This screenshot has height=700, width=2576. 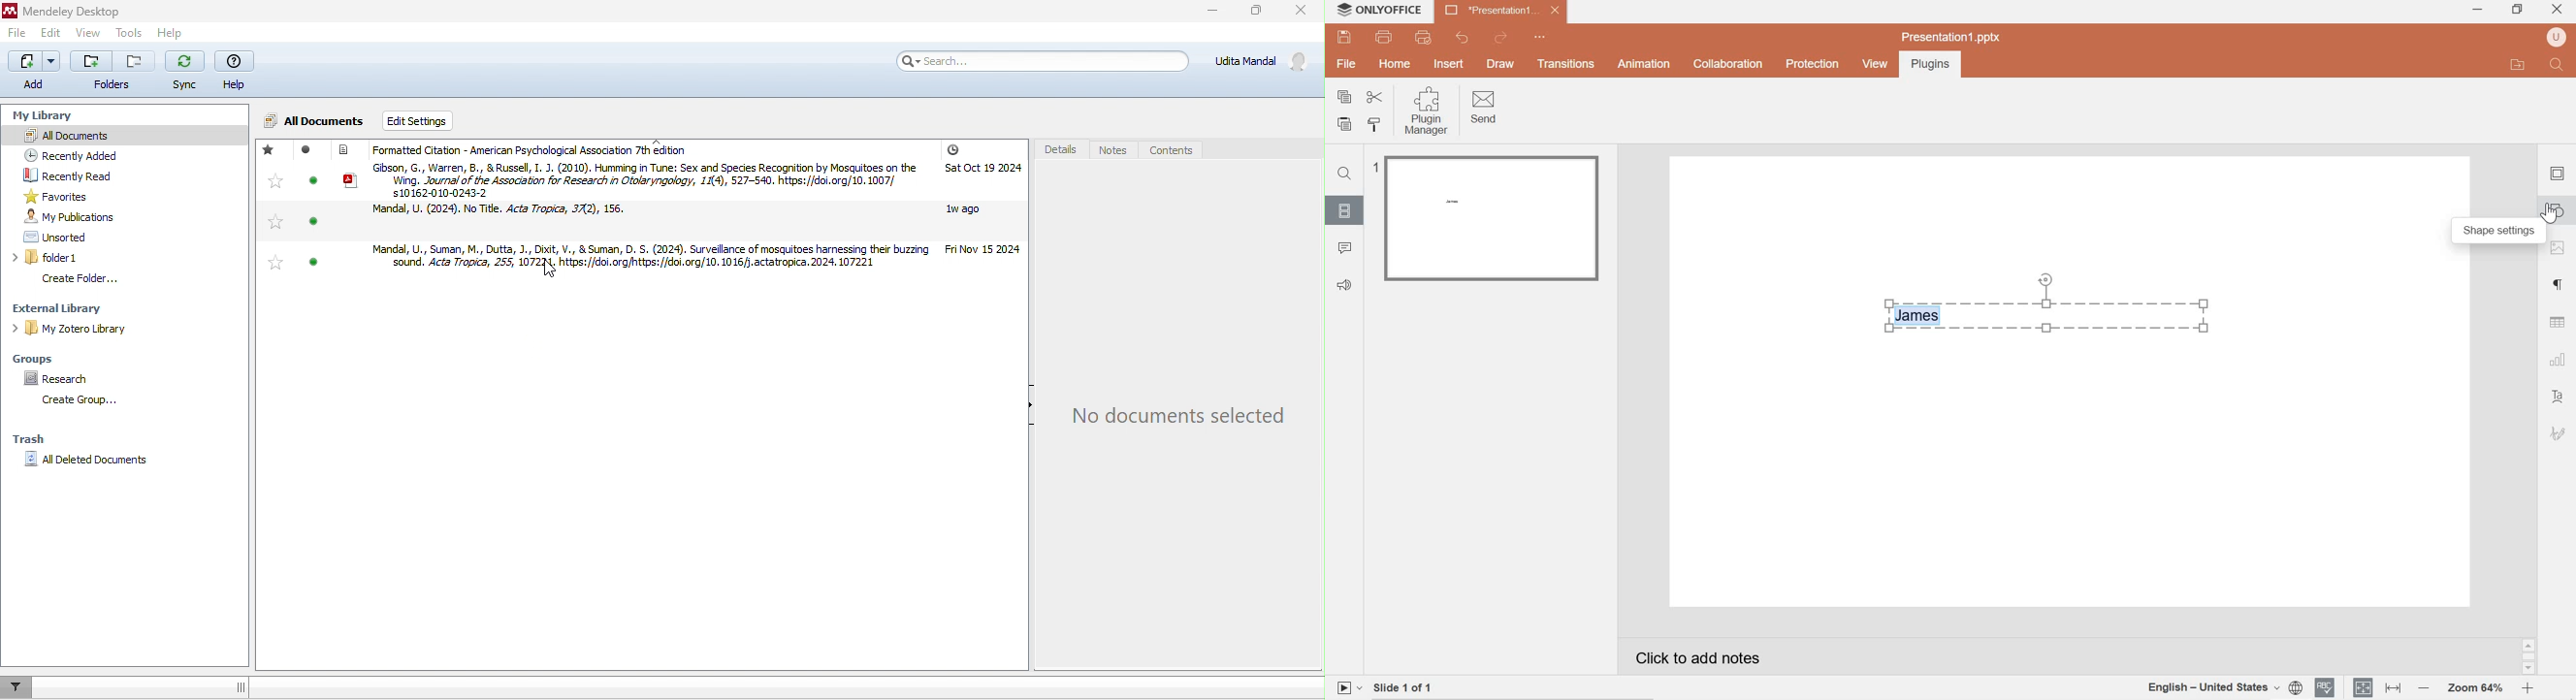 What do you see at coordinates (1428, 38) in the screenshot?
I see `quick print` at bounding box center [1428, 38].